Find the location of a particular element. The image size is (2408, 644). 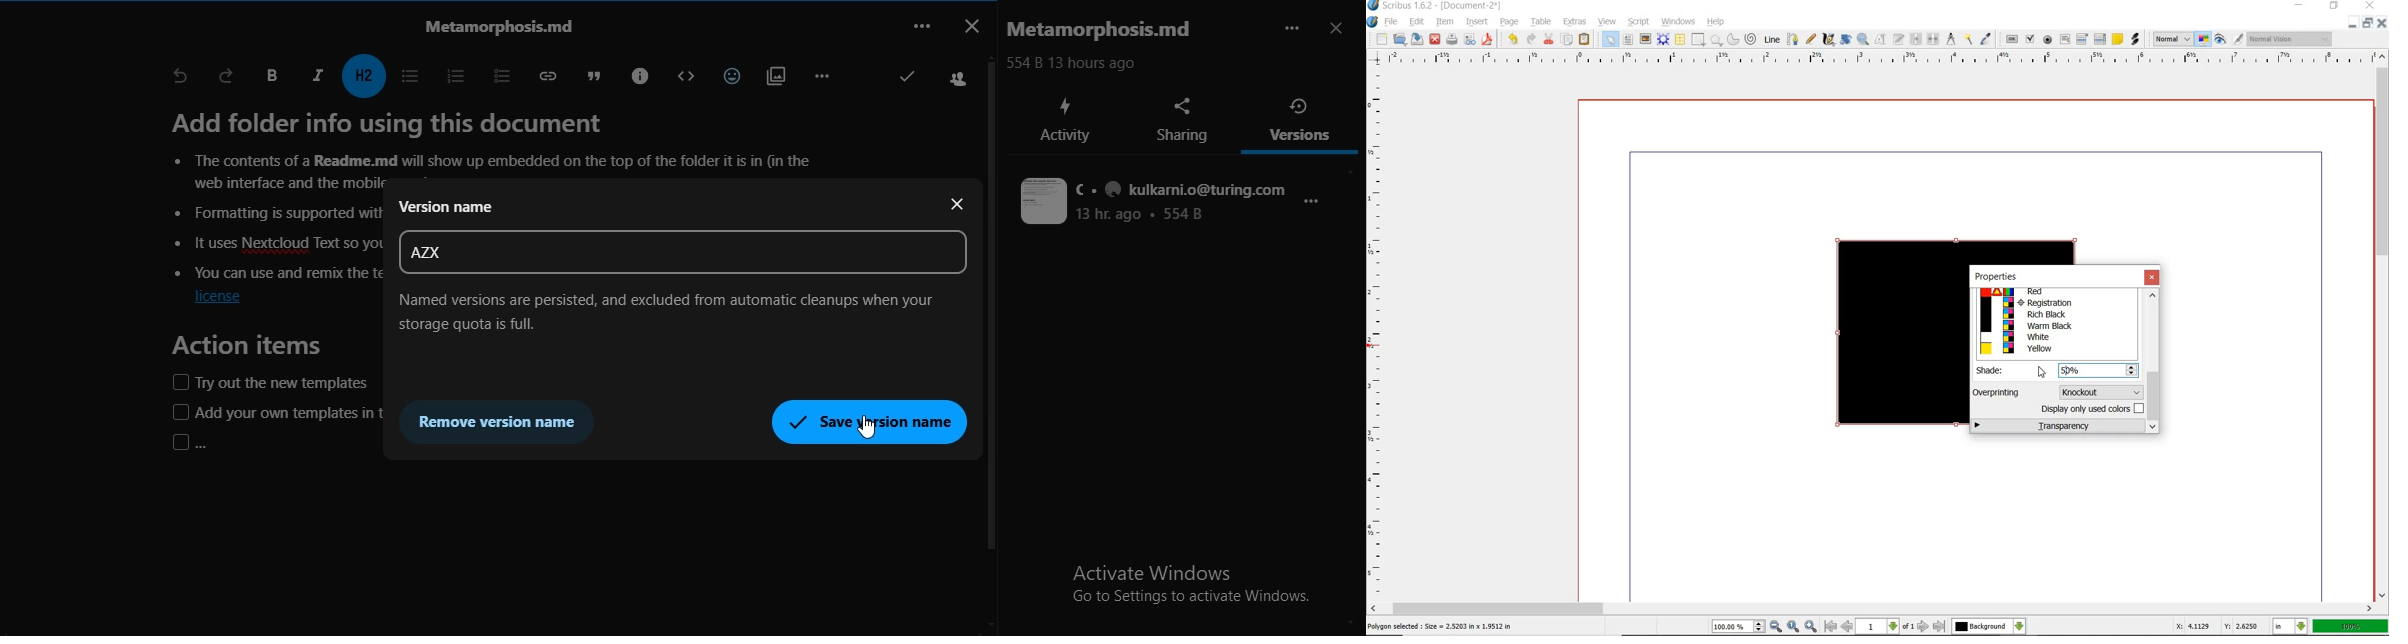

50% is located at coordinates (2079, 370).